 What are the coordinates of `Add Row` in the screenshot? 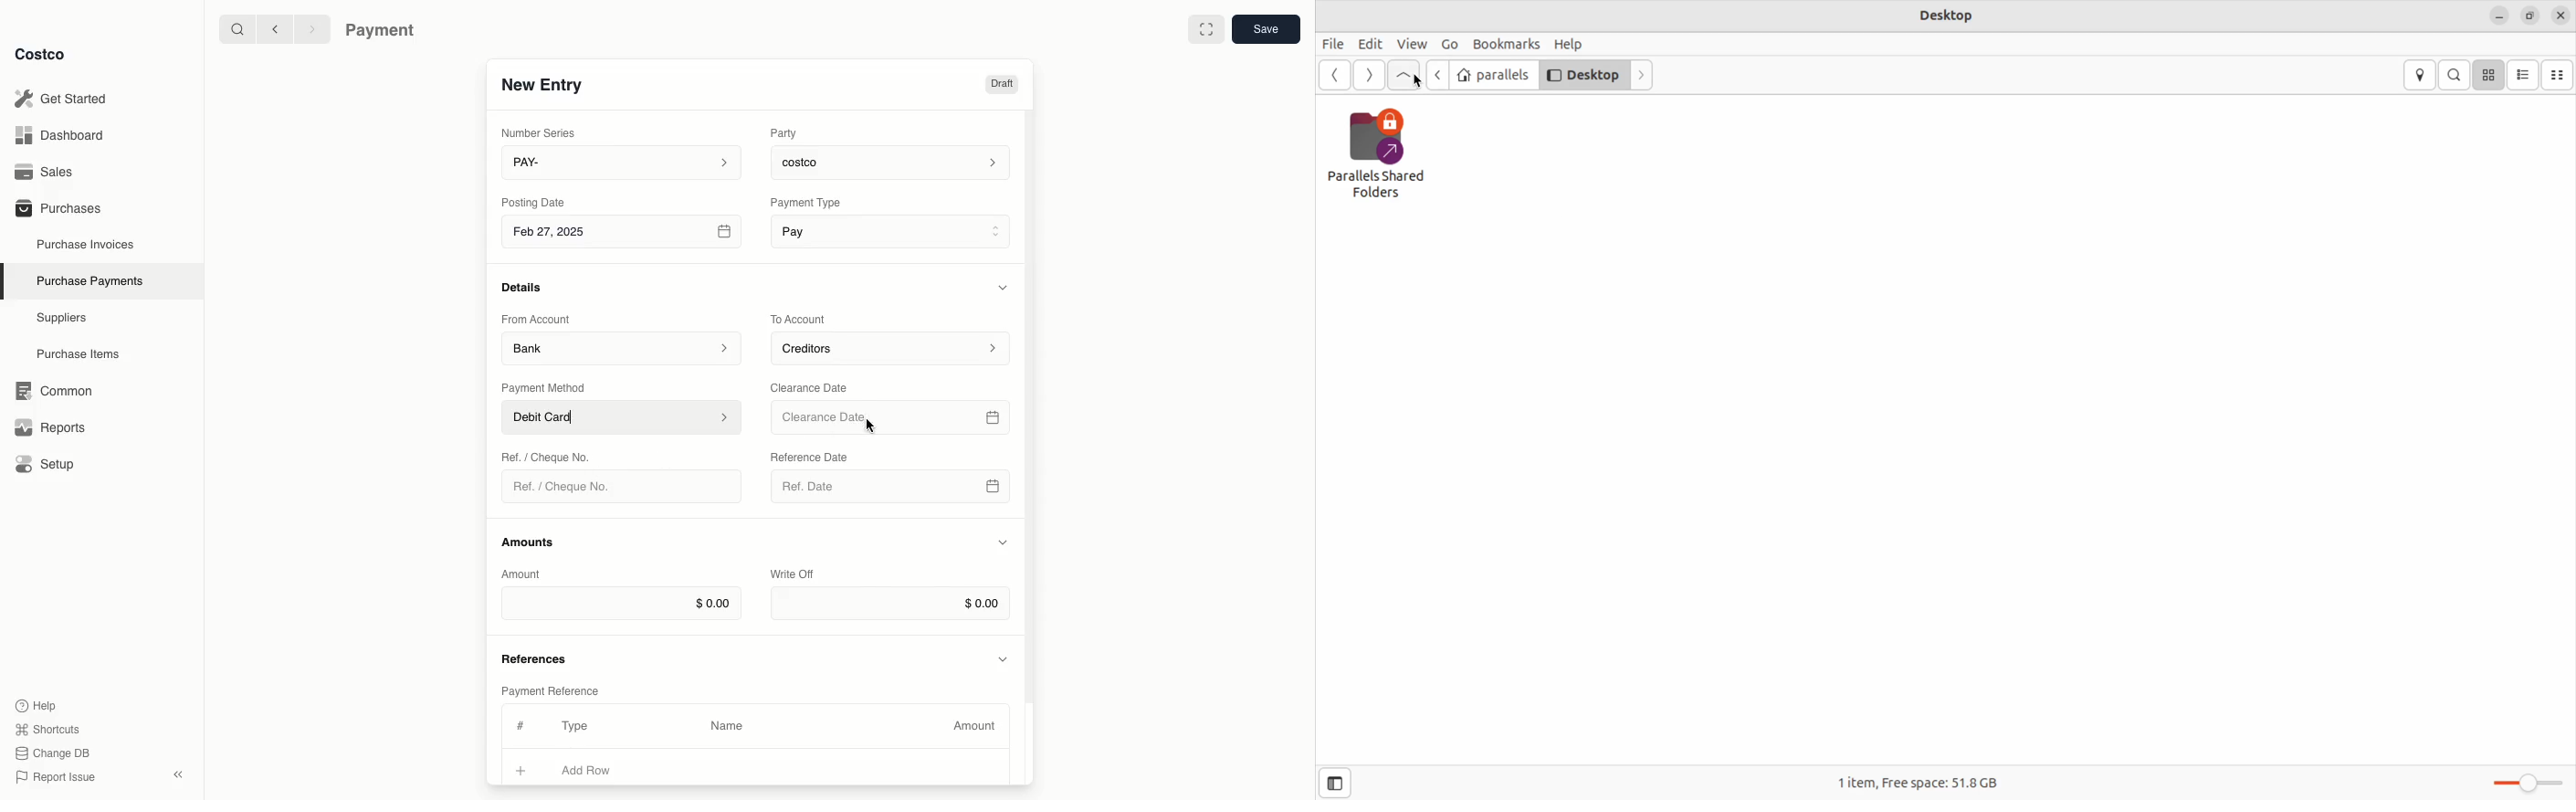 It's located at (598, 770).